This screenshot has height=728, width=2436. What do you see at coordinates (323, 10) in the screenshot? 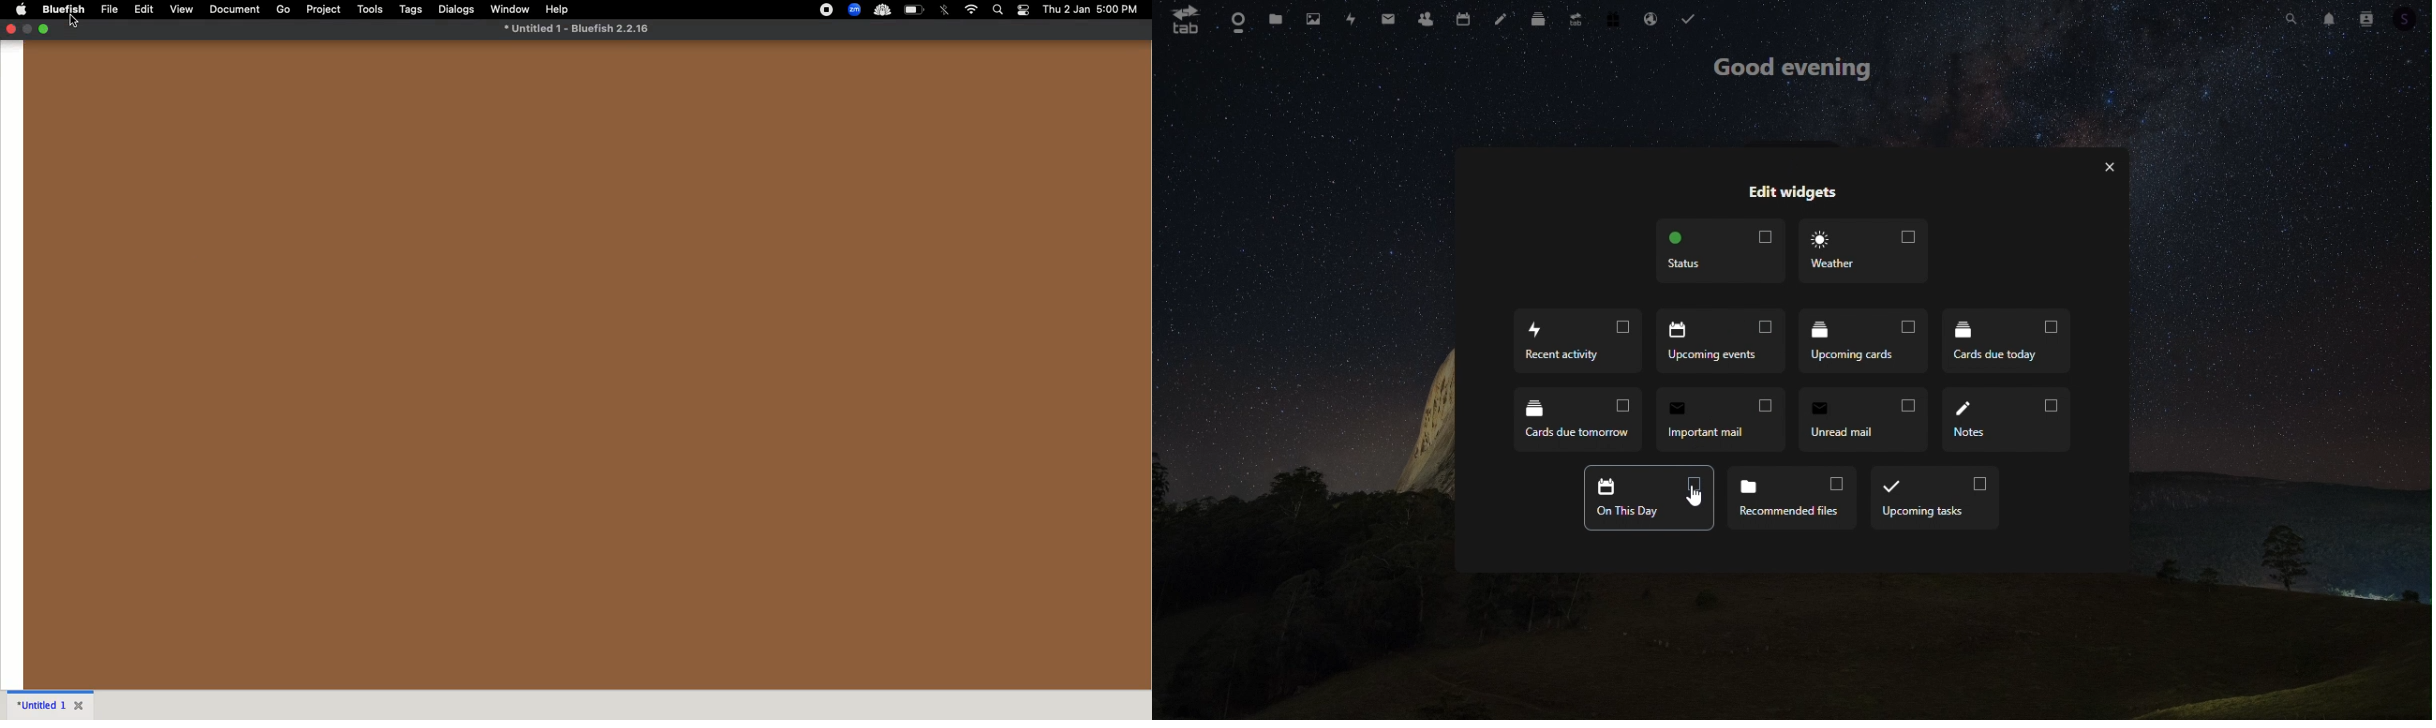
I see `project` at bounding box center [323, 10].